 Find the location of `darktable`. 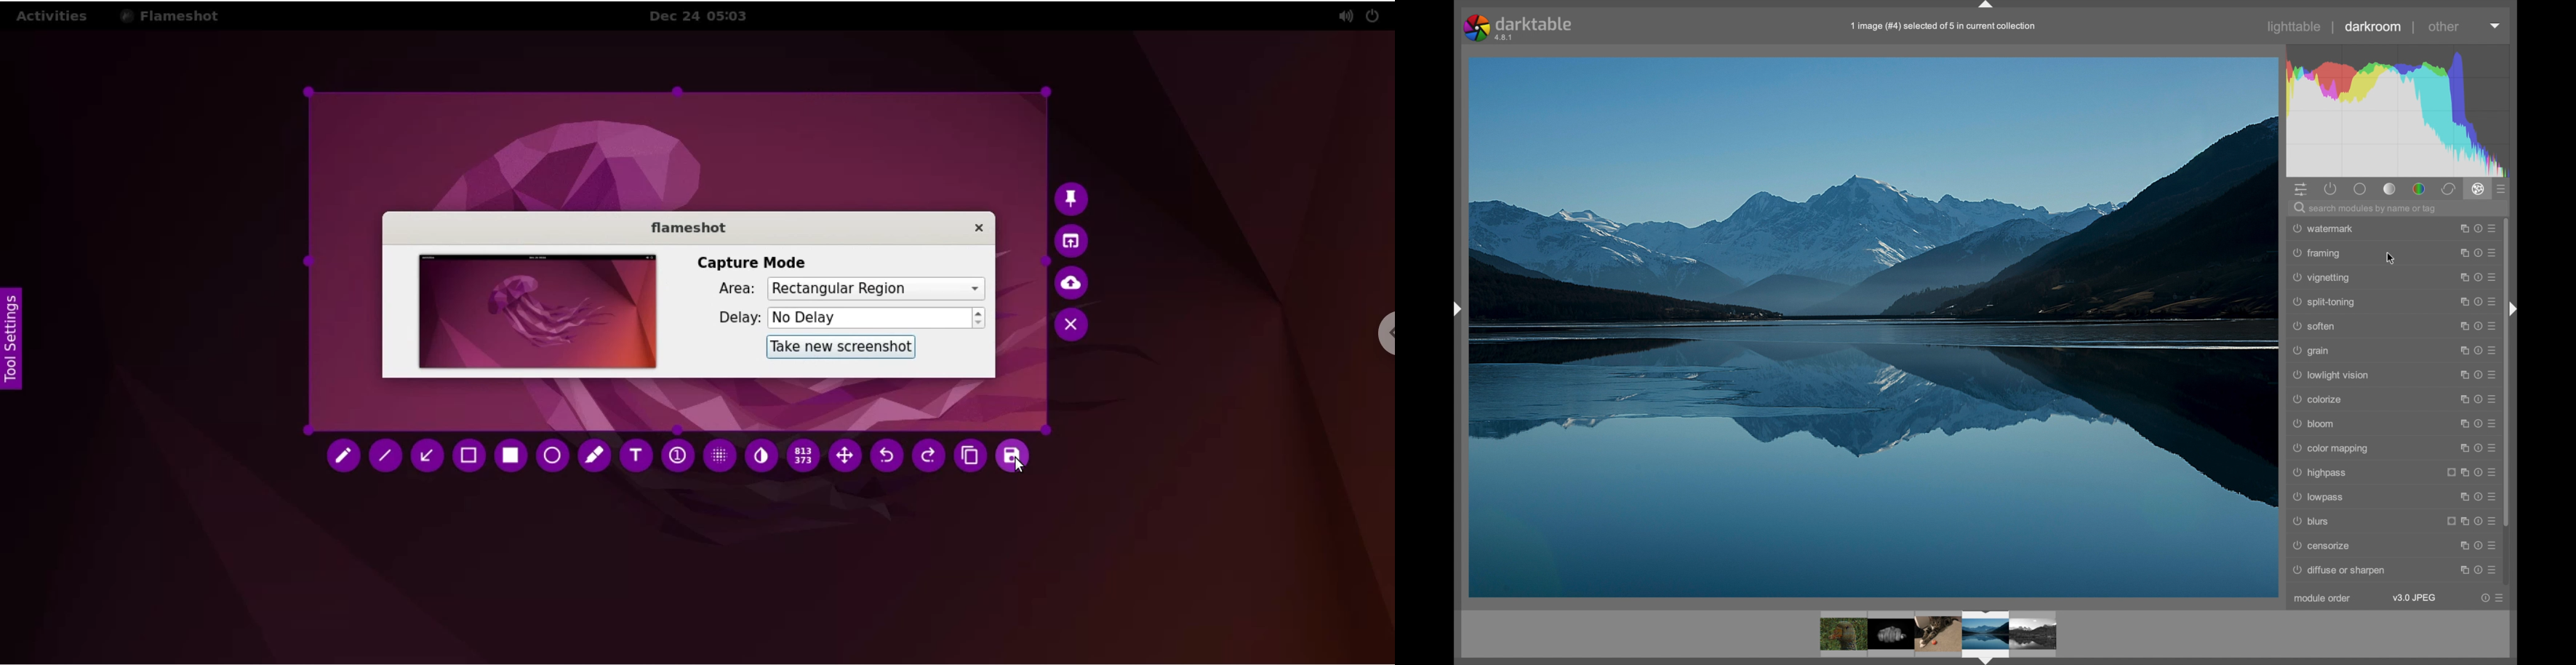

darktable is located at coordinates (1521, 28).